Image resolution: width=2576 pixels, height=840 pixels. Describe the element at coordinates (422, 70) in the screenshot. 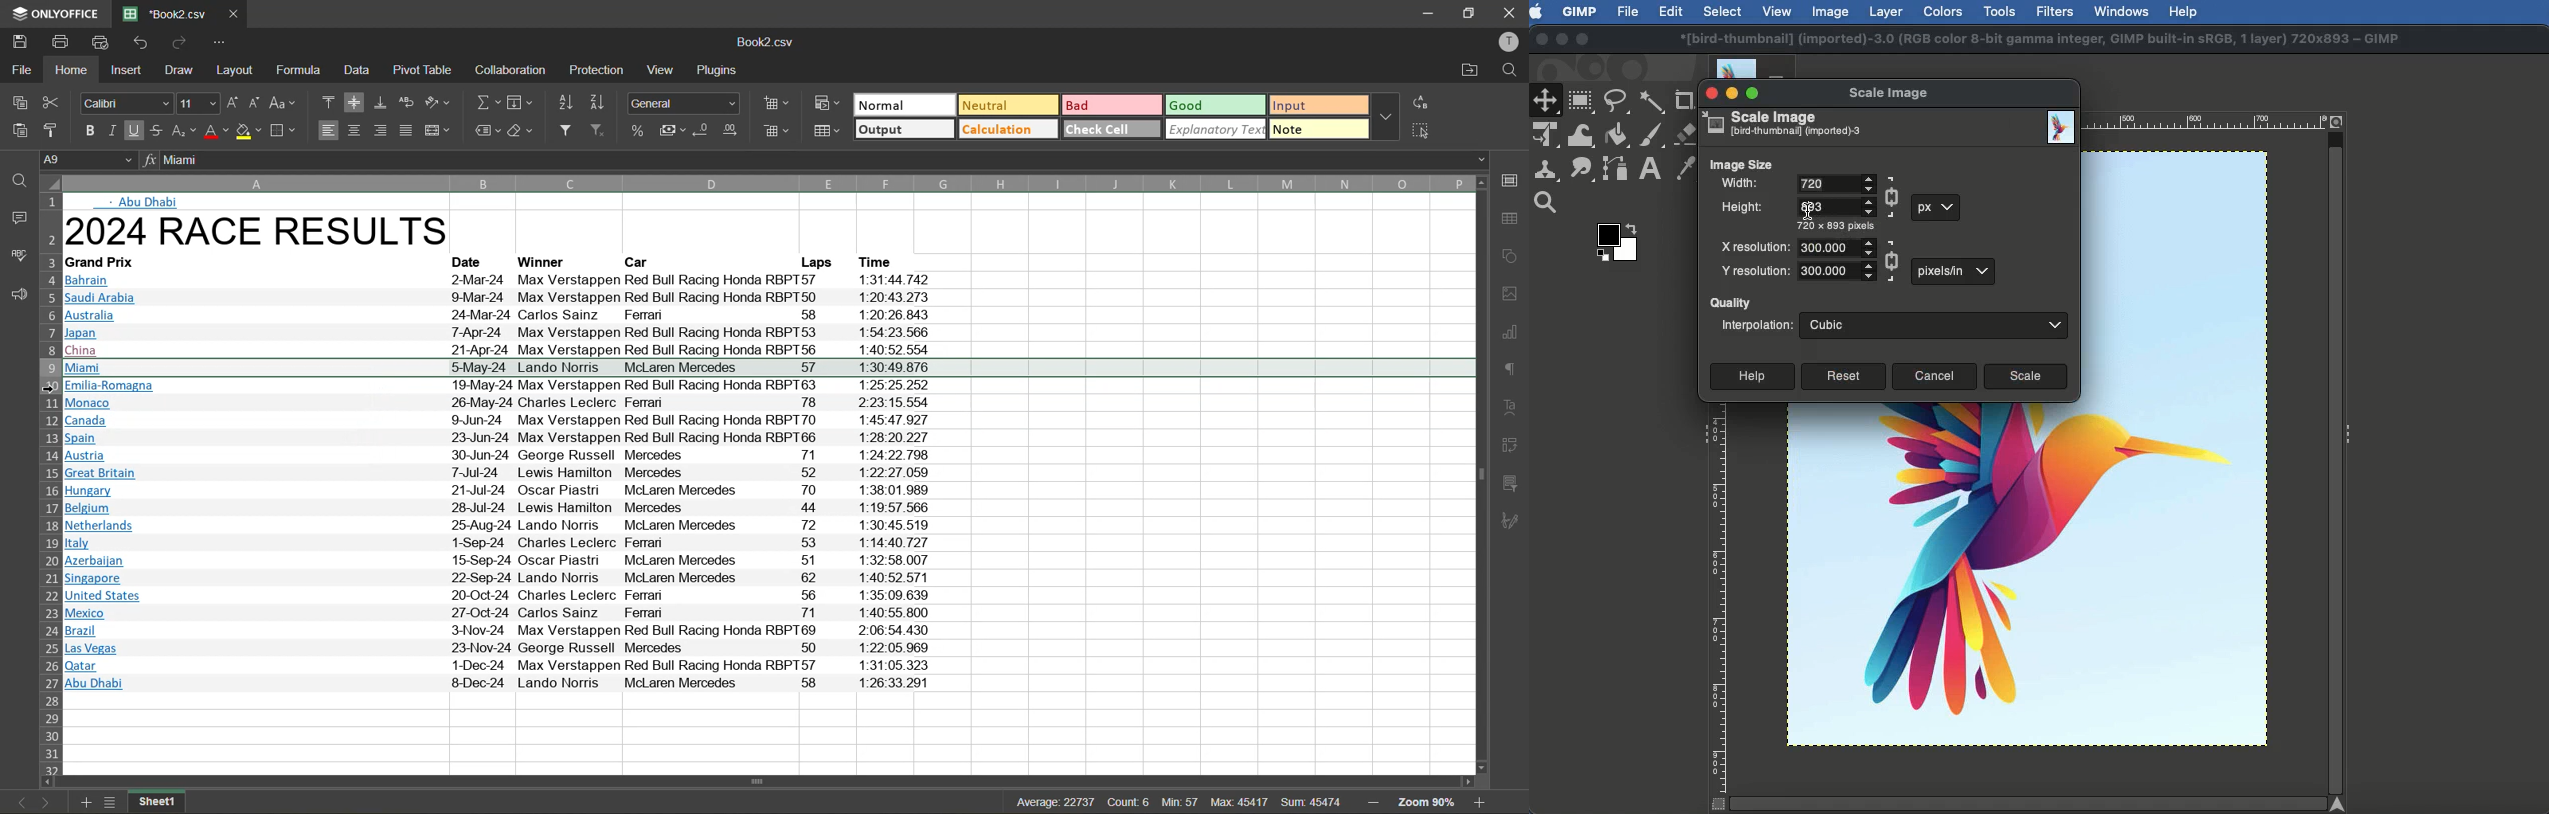

I see `pivot table` at that location.